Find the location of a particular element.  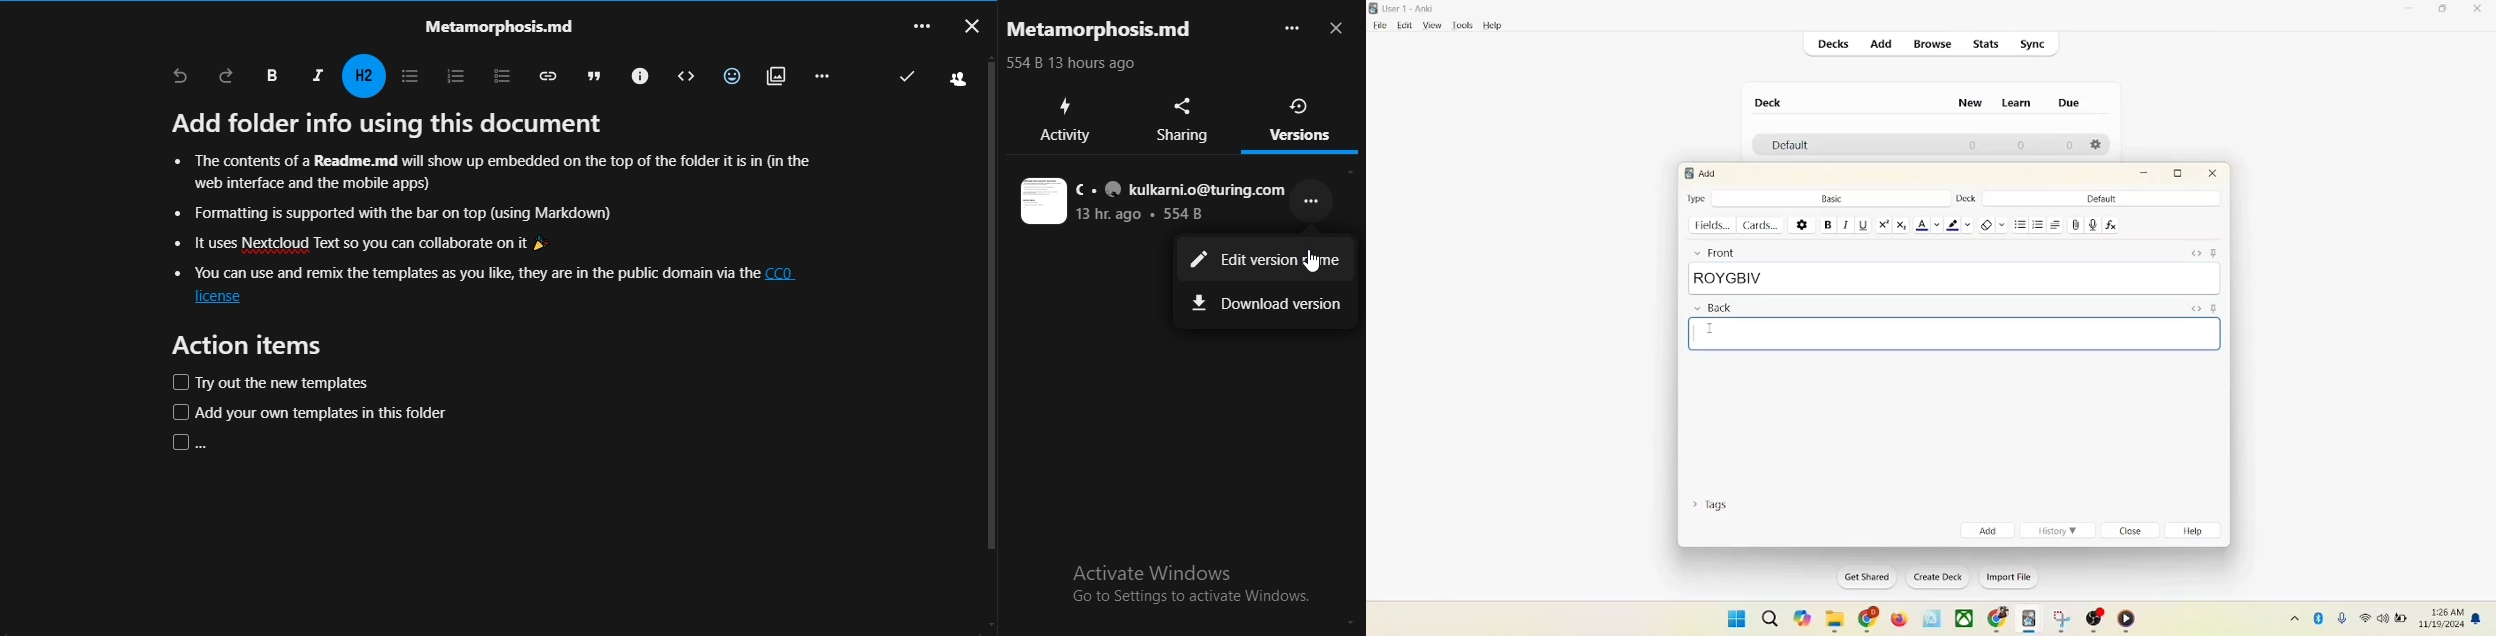

sharing is located at coordinates (1186, 120).